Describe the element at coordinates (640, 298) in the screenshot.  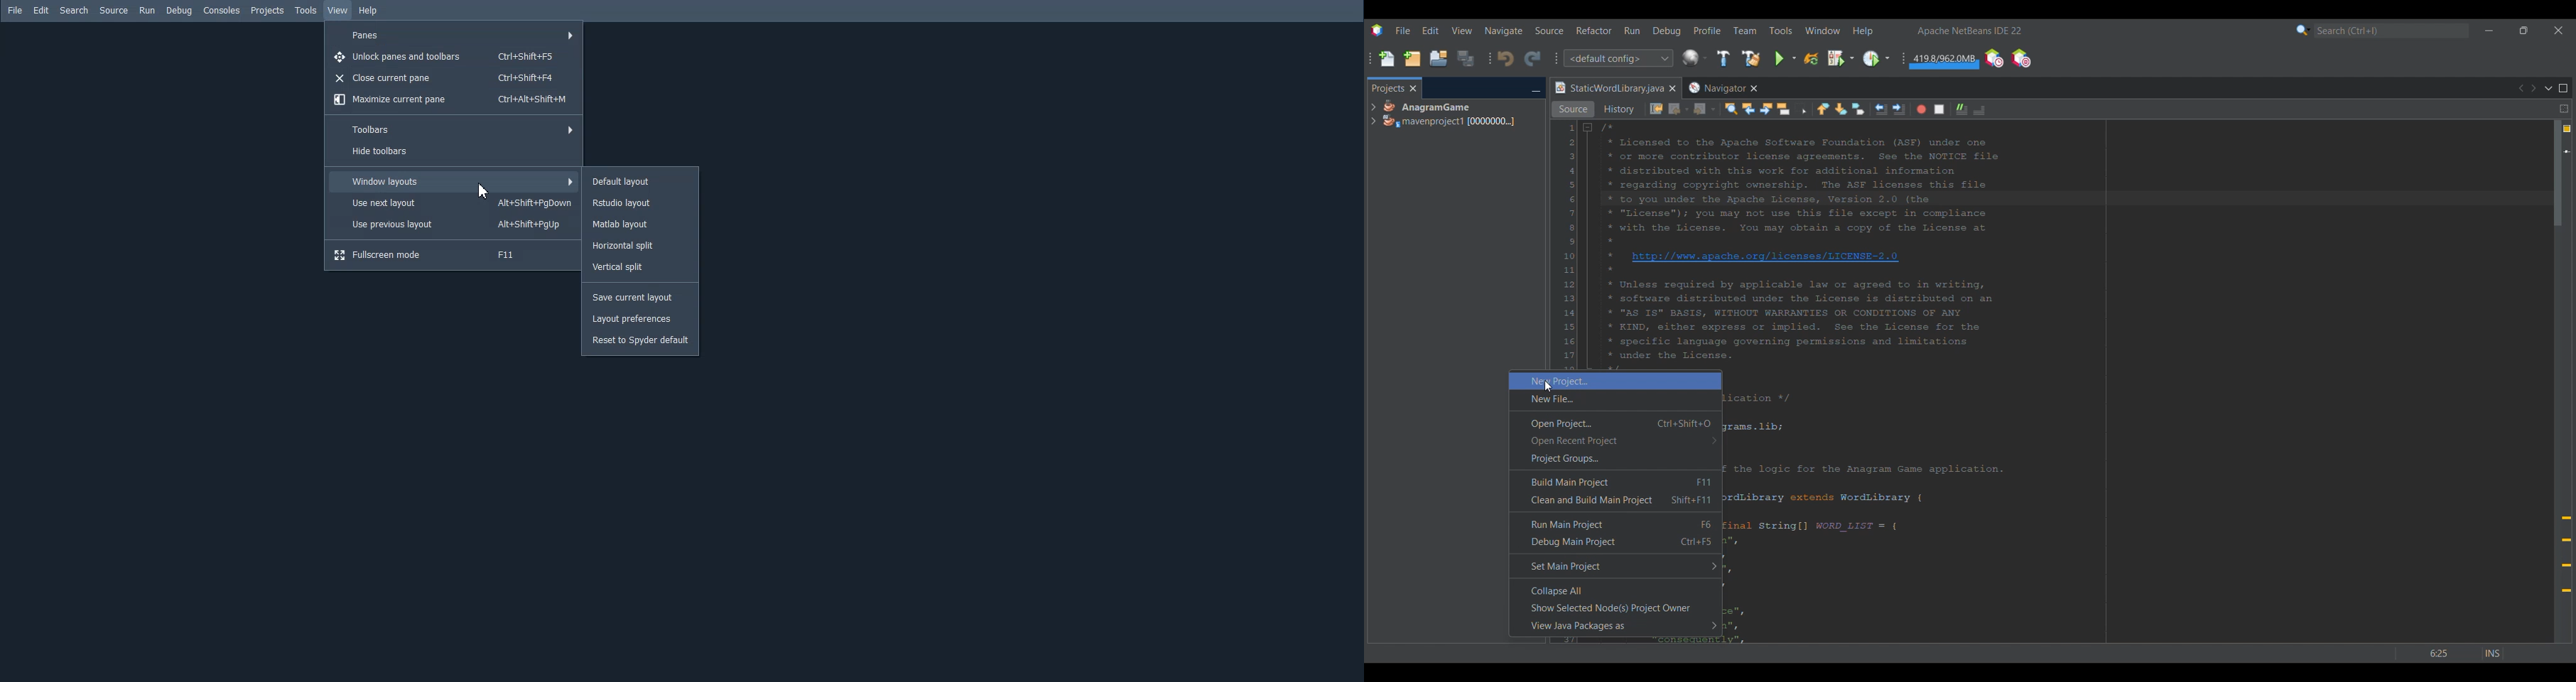
I see `Save current layout` at that location.